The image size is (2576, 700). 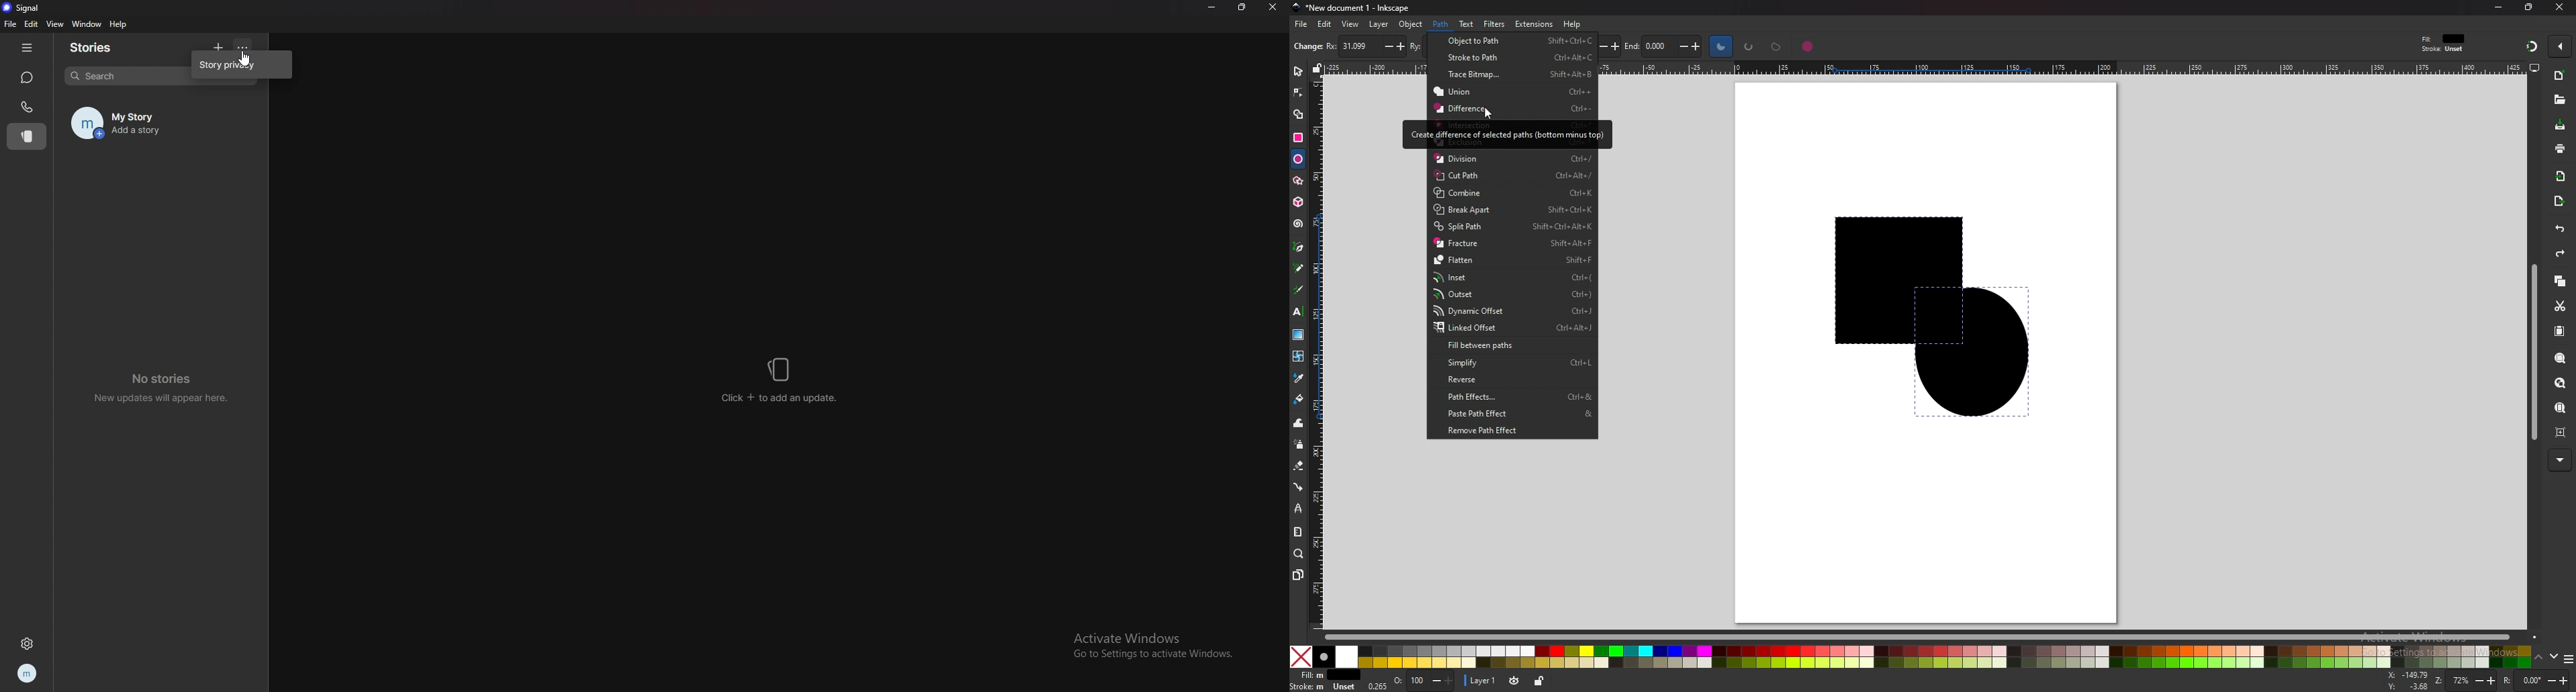 I want to click on pages, so click(x=1297, y=575).